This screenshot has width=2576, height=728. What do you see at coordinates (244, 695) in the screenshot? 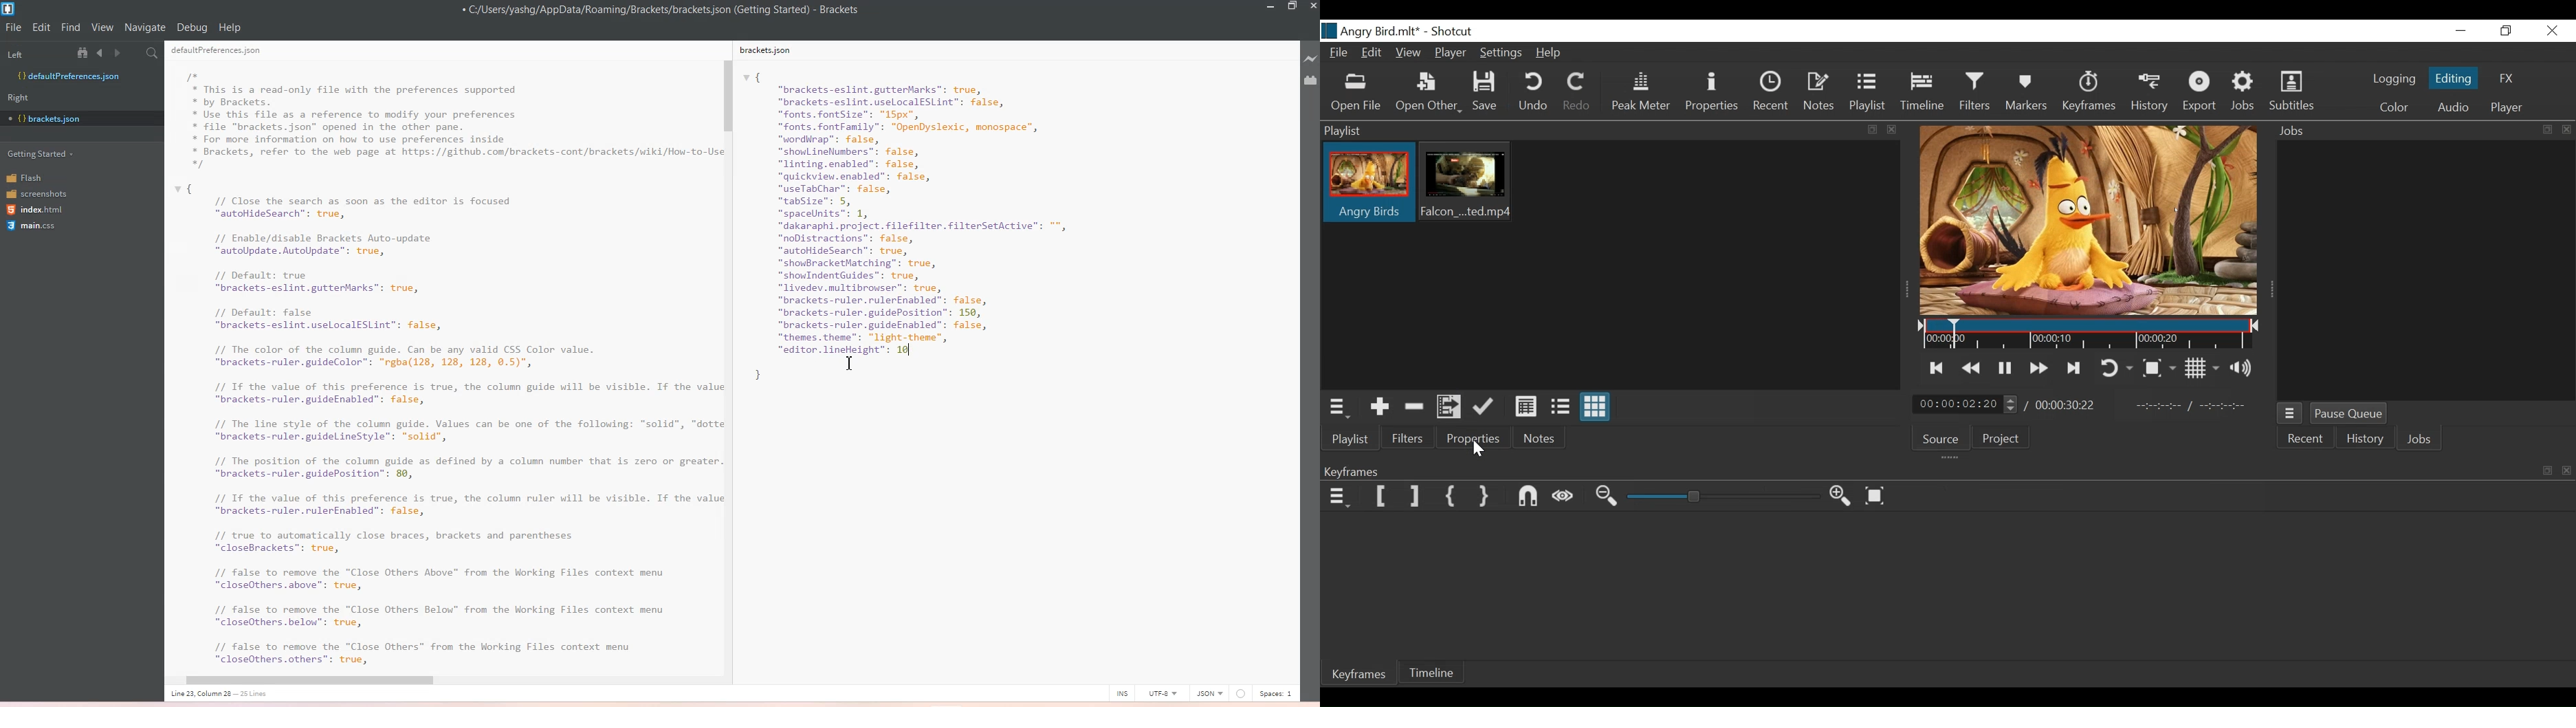
I see `Line 23, Column 27 - 25 Lines` at bounding box center [244, 695].